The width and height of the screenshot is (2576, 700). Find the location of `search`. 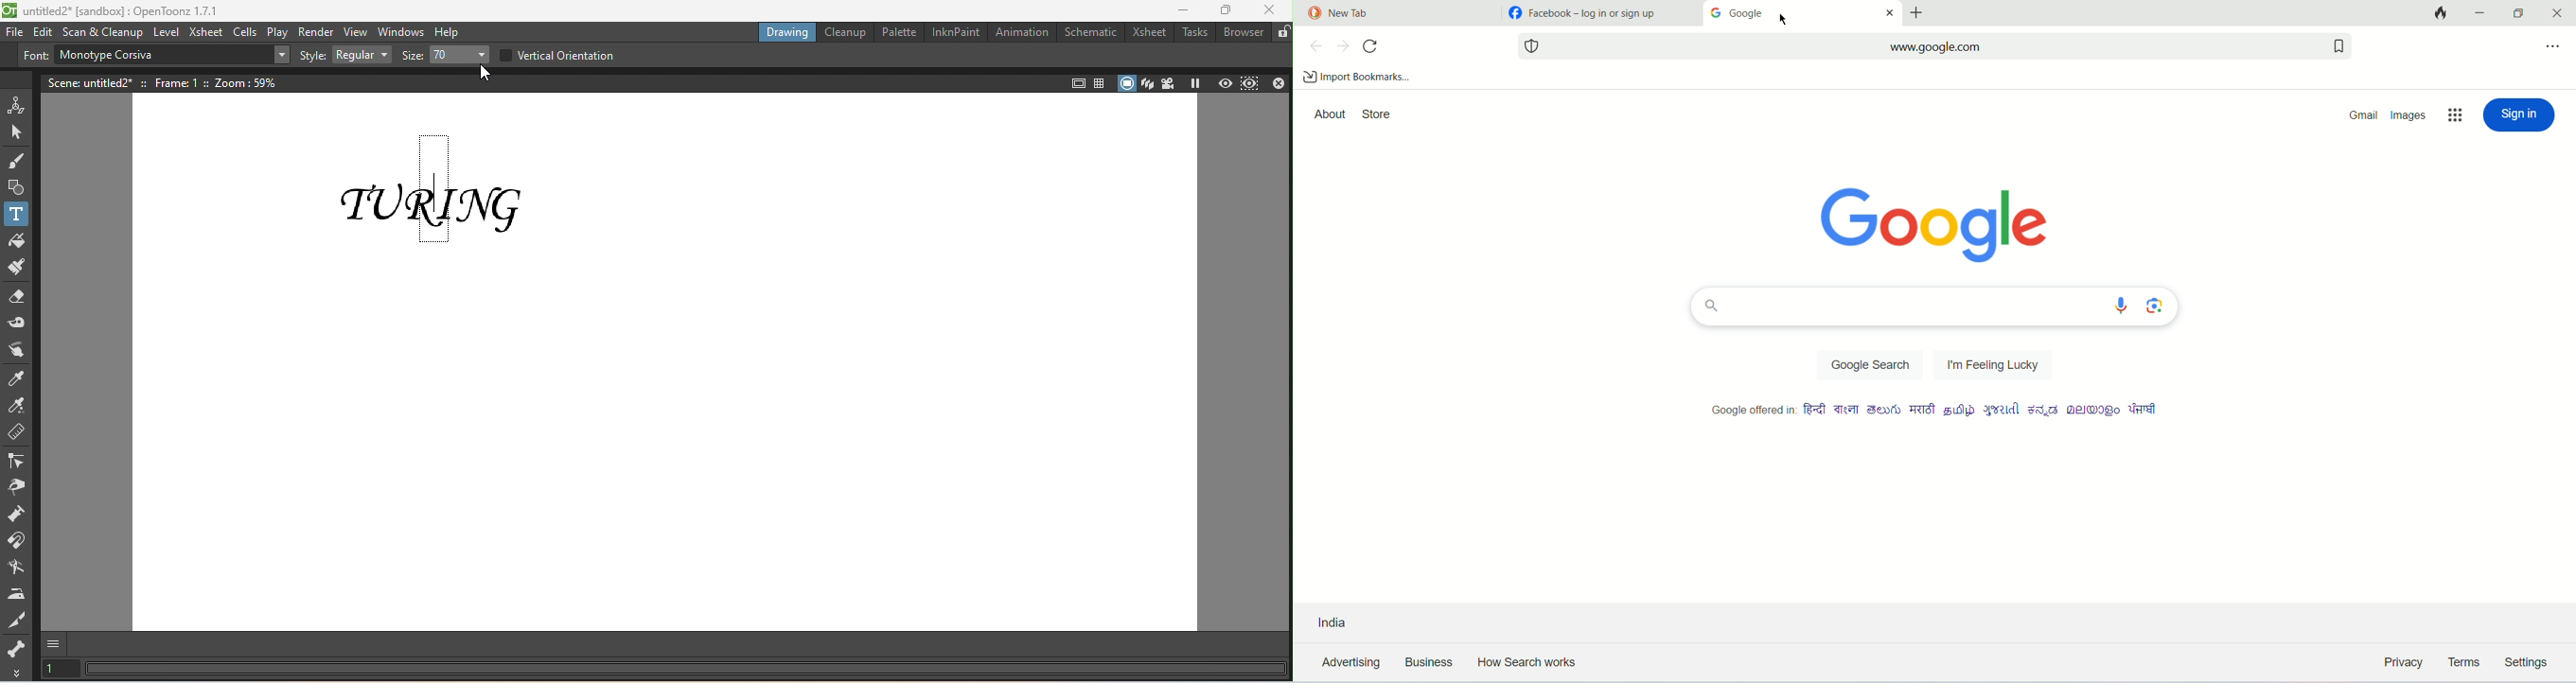

search is located at coordinates (1933, 306).